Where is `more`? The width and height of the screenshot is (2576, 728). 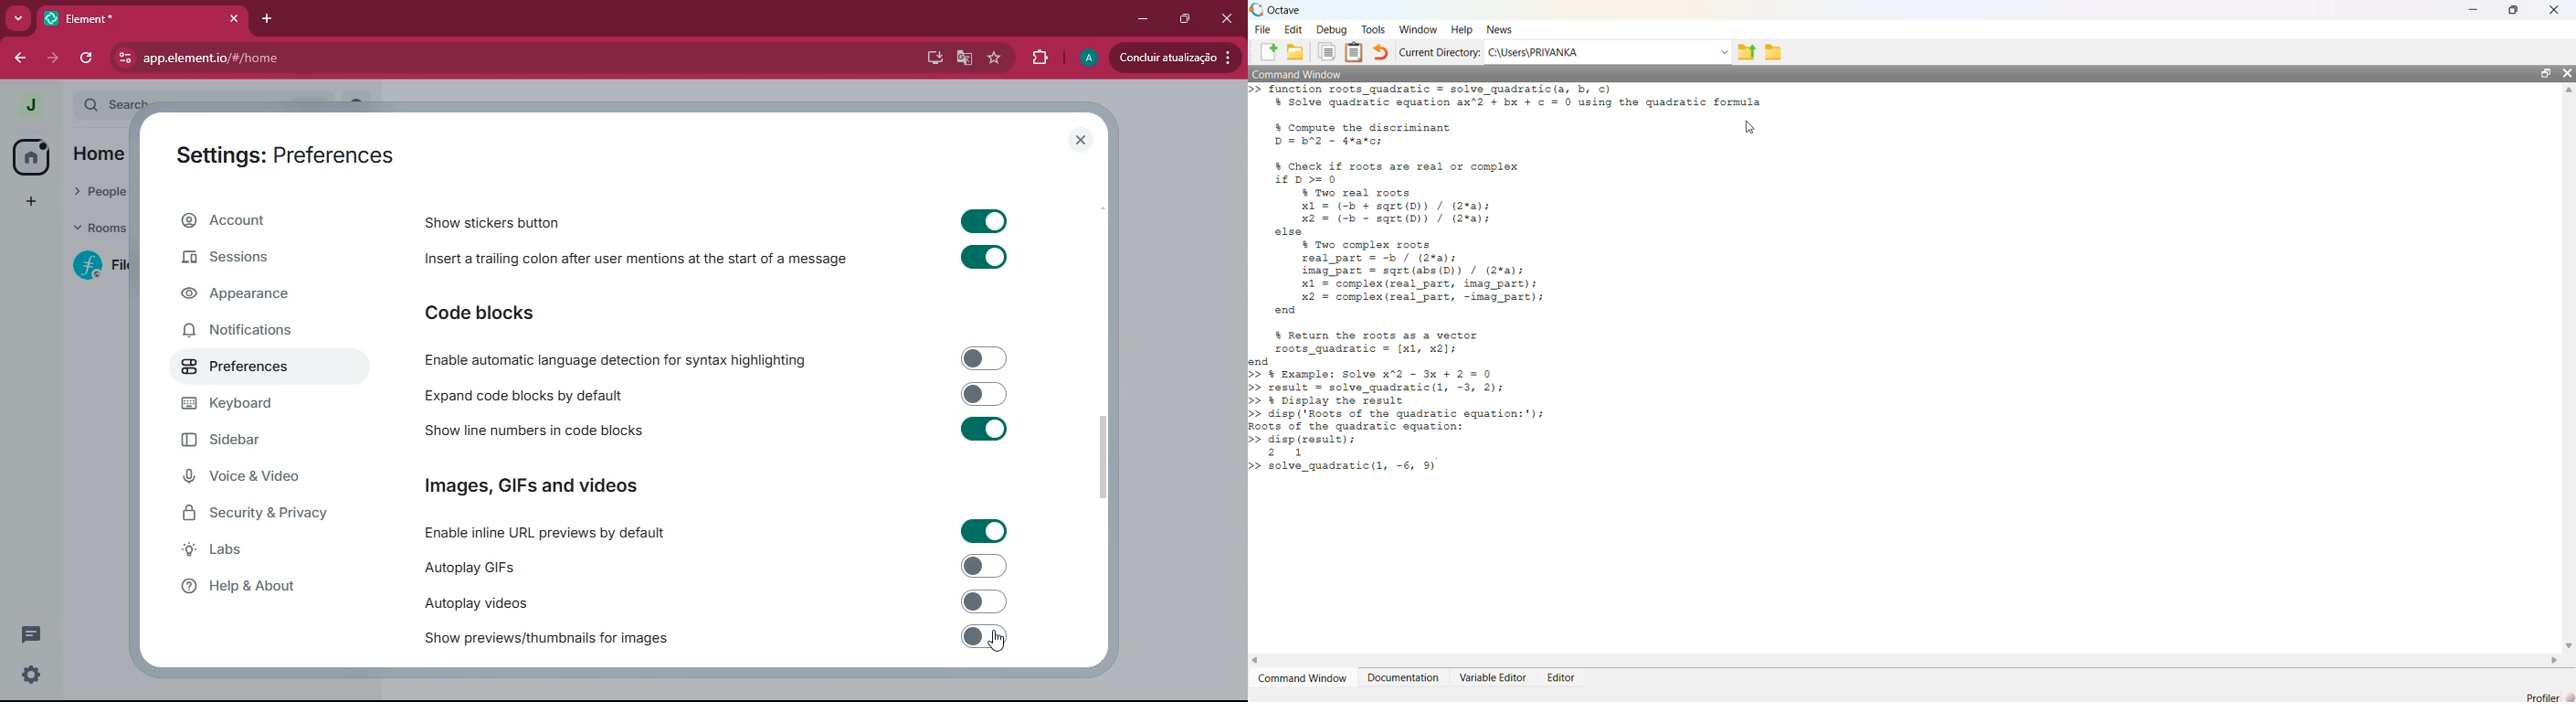
more is located at coordinates (20, 17).